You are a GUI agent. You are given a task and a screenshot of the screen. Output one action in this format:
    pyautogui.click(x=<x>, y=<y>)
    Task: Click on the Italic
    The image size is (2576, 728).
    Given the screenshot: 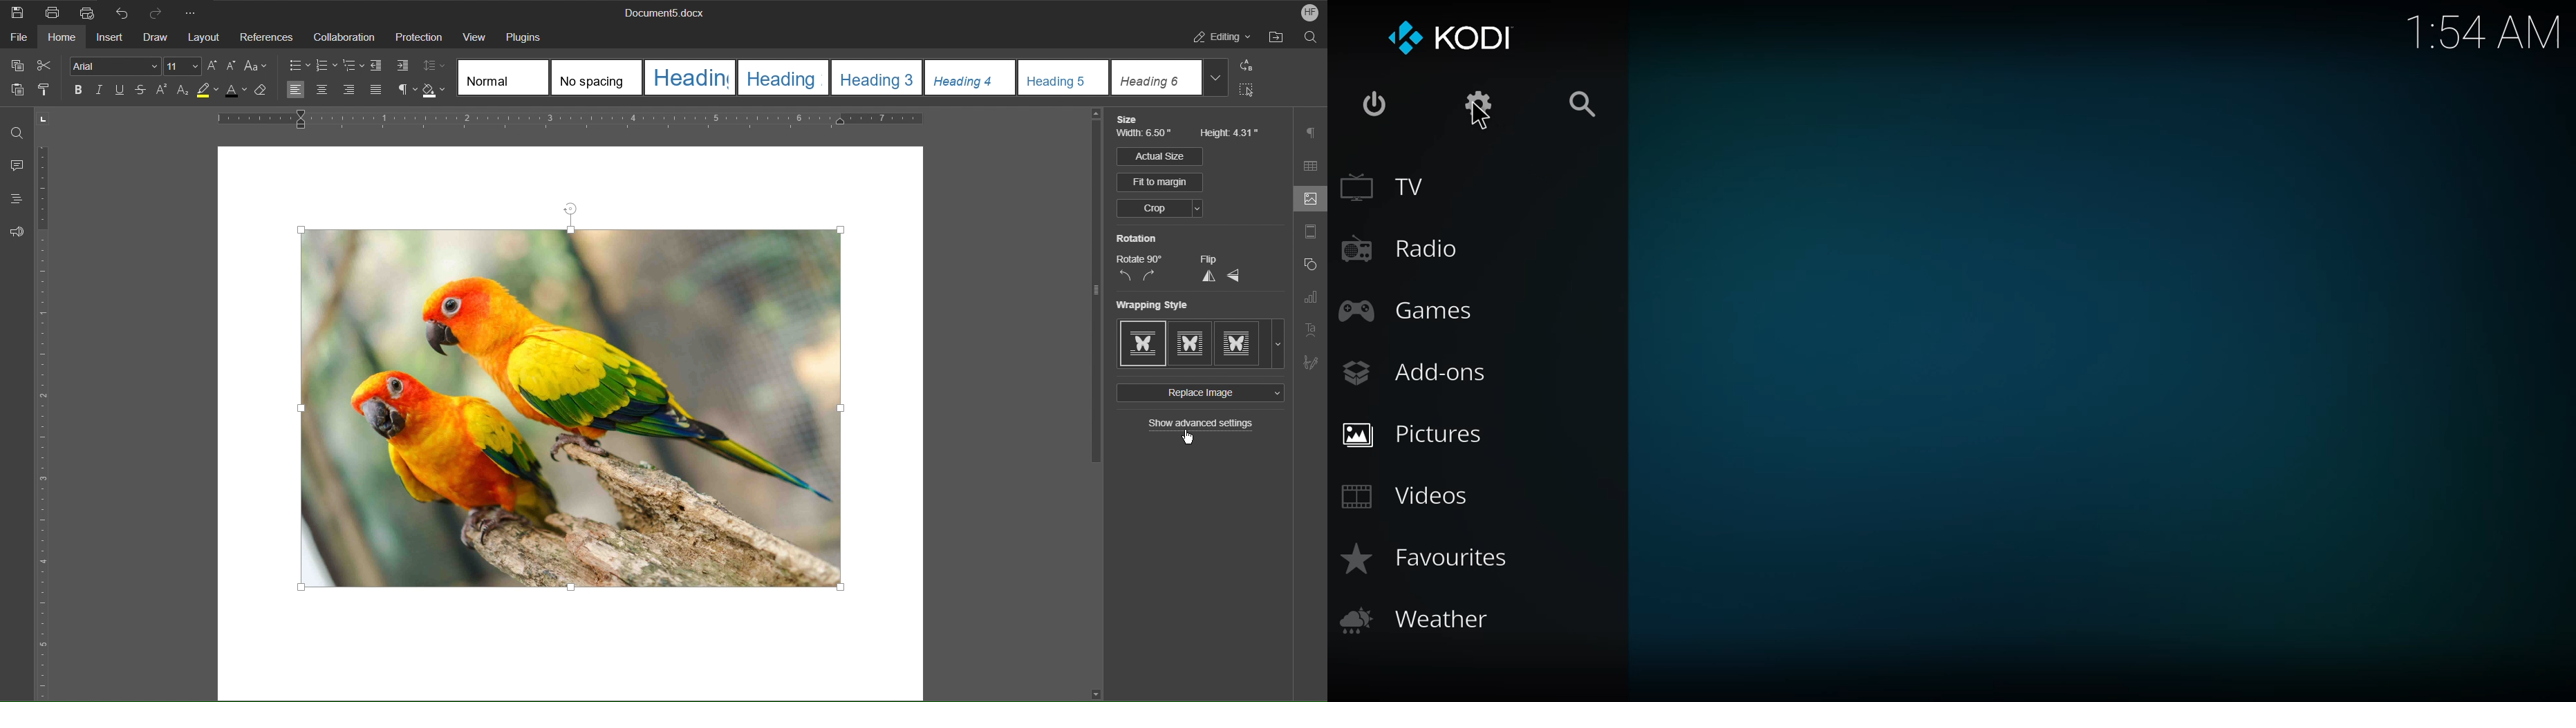 What is the action you would take?
    pyautogui.click(x=99, y=91)
    